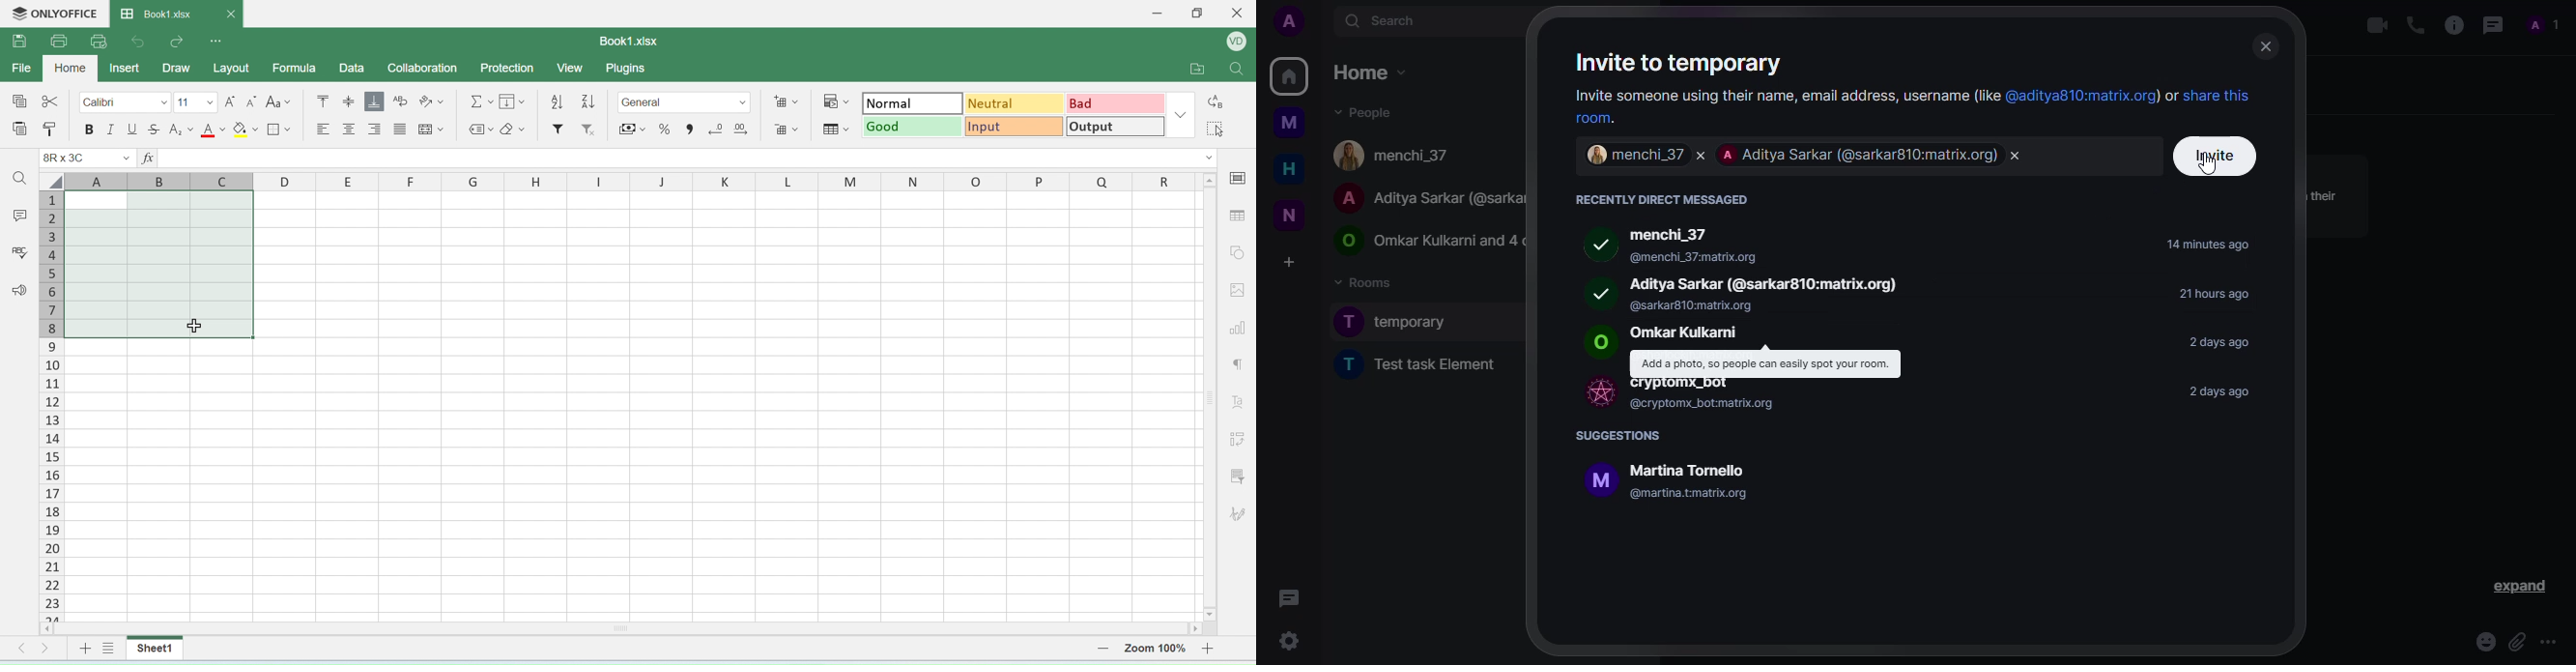 This screenshot has height=672, width=2576. Describe the element at coordinates (1289, 641) in the screenshot. I see `settings` at that location.